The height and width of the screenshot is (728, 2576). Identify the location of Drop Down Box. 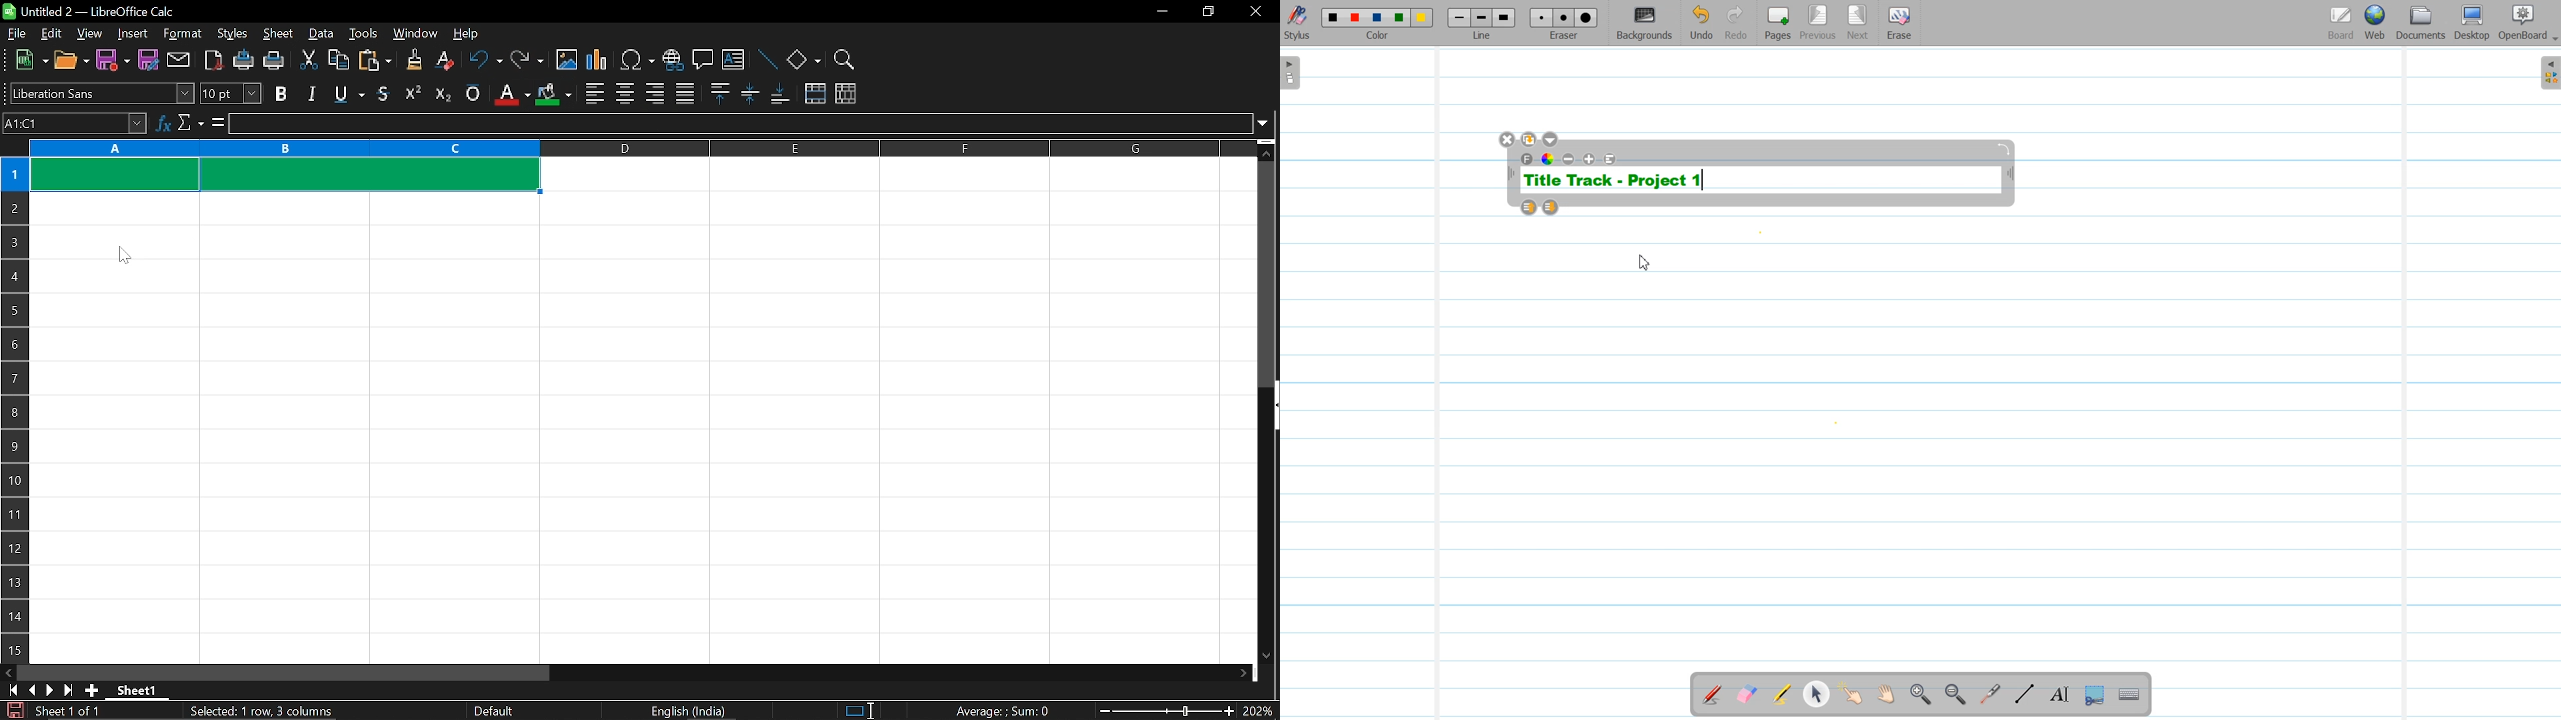
(2553, 39).